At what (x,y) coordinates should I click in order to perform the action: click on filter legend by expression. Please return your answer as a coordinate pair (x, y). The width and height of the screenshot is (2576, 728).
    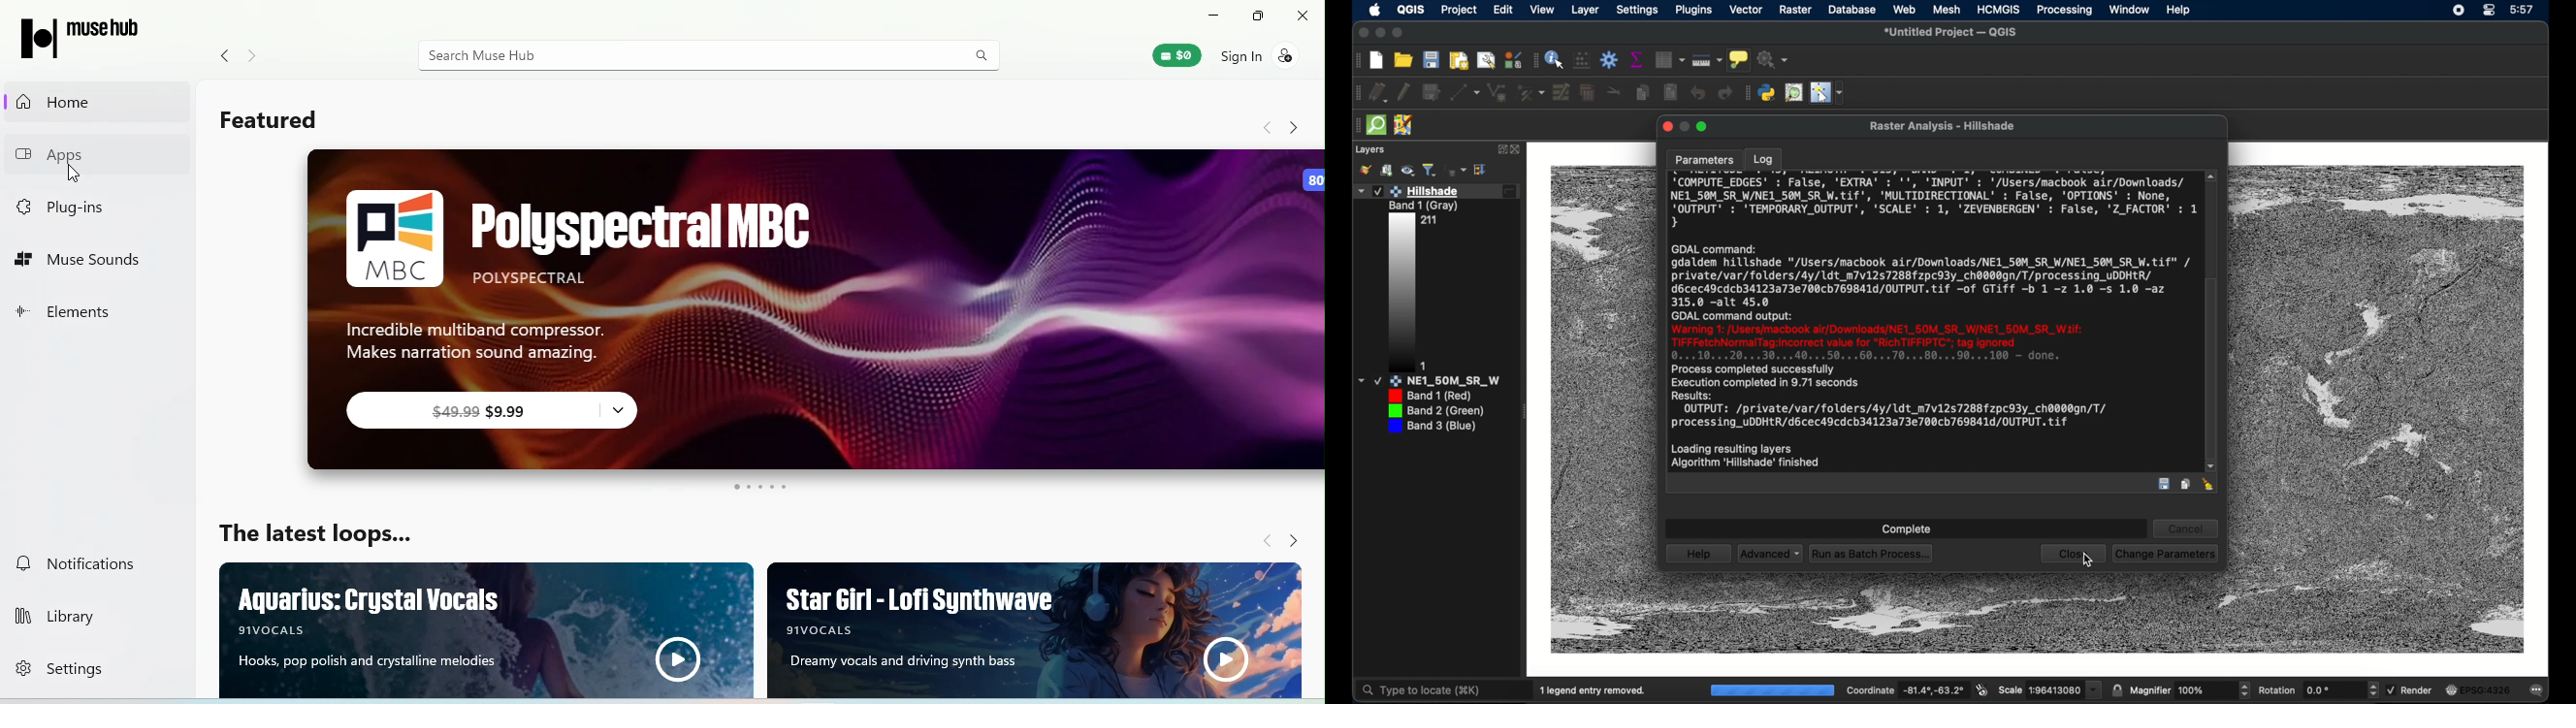
    Looking at the image, I should click on (1456, 170).